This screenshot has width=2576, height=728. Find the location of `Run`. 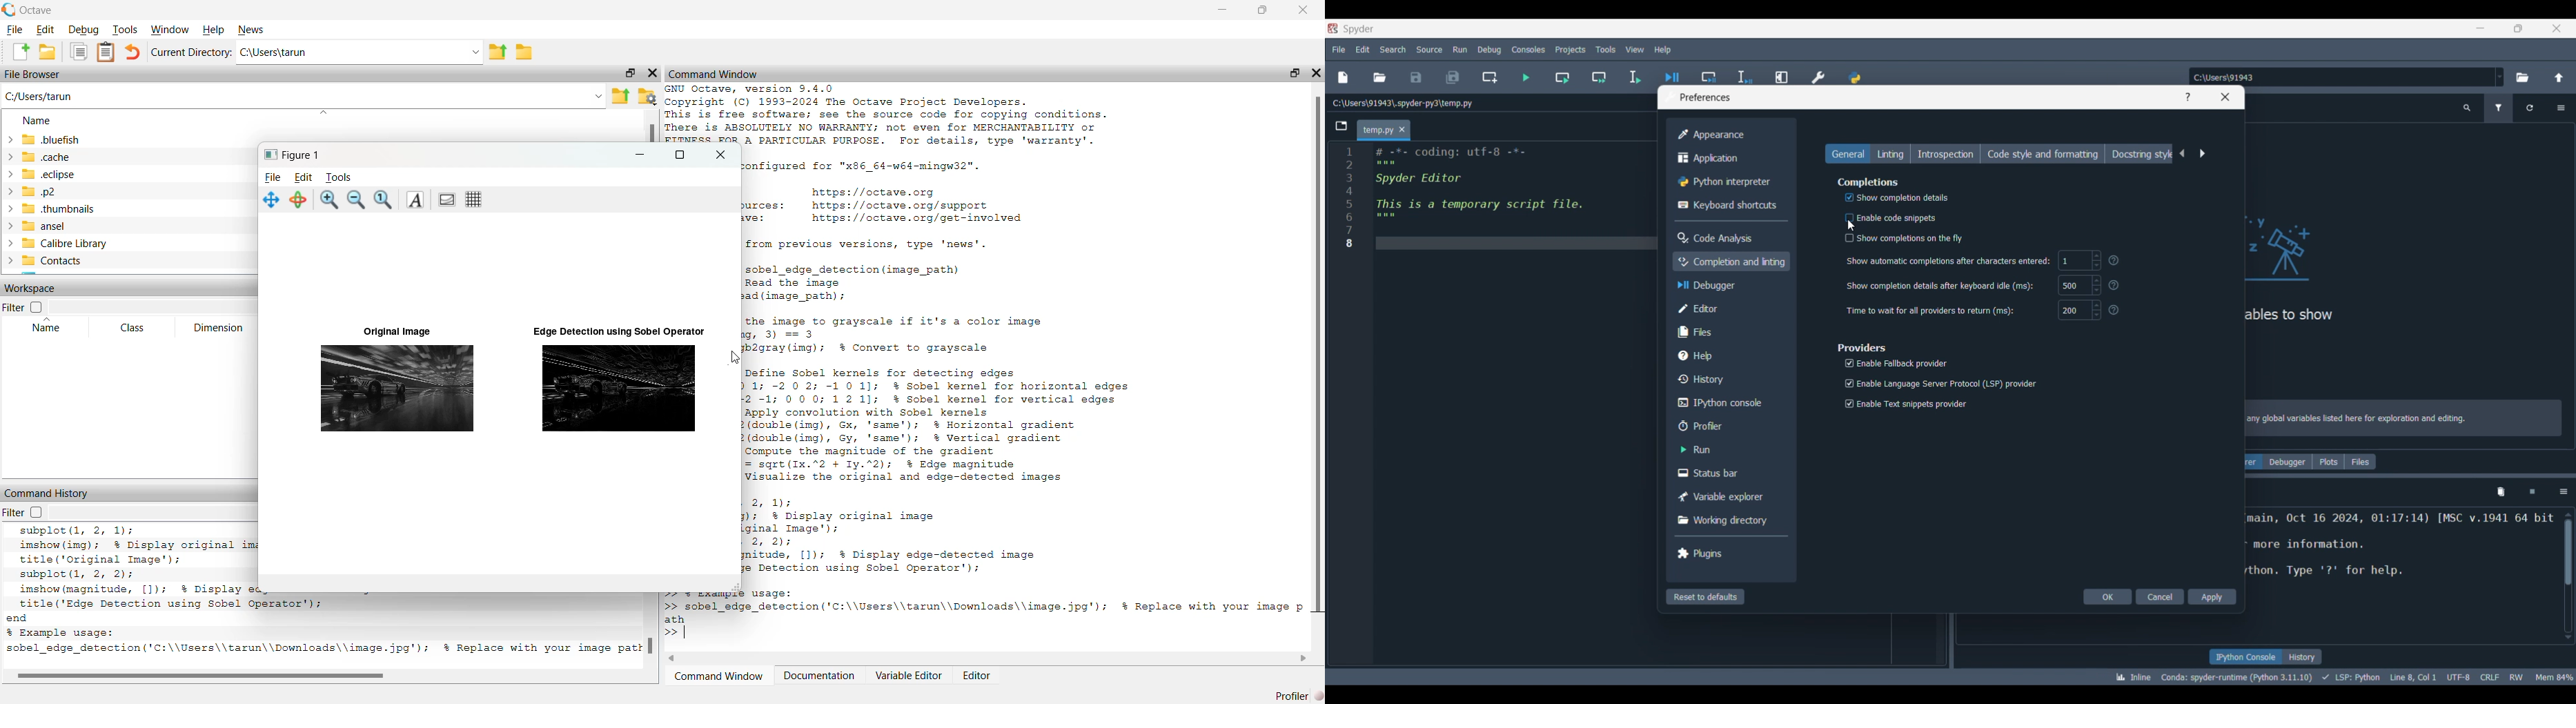

Run is located at coordinates (1728, 449).